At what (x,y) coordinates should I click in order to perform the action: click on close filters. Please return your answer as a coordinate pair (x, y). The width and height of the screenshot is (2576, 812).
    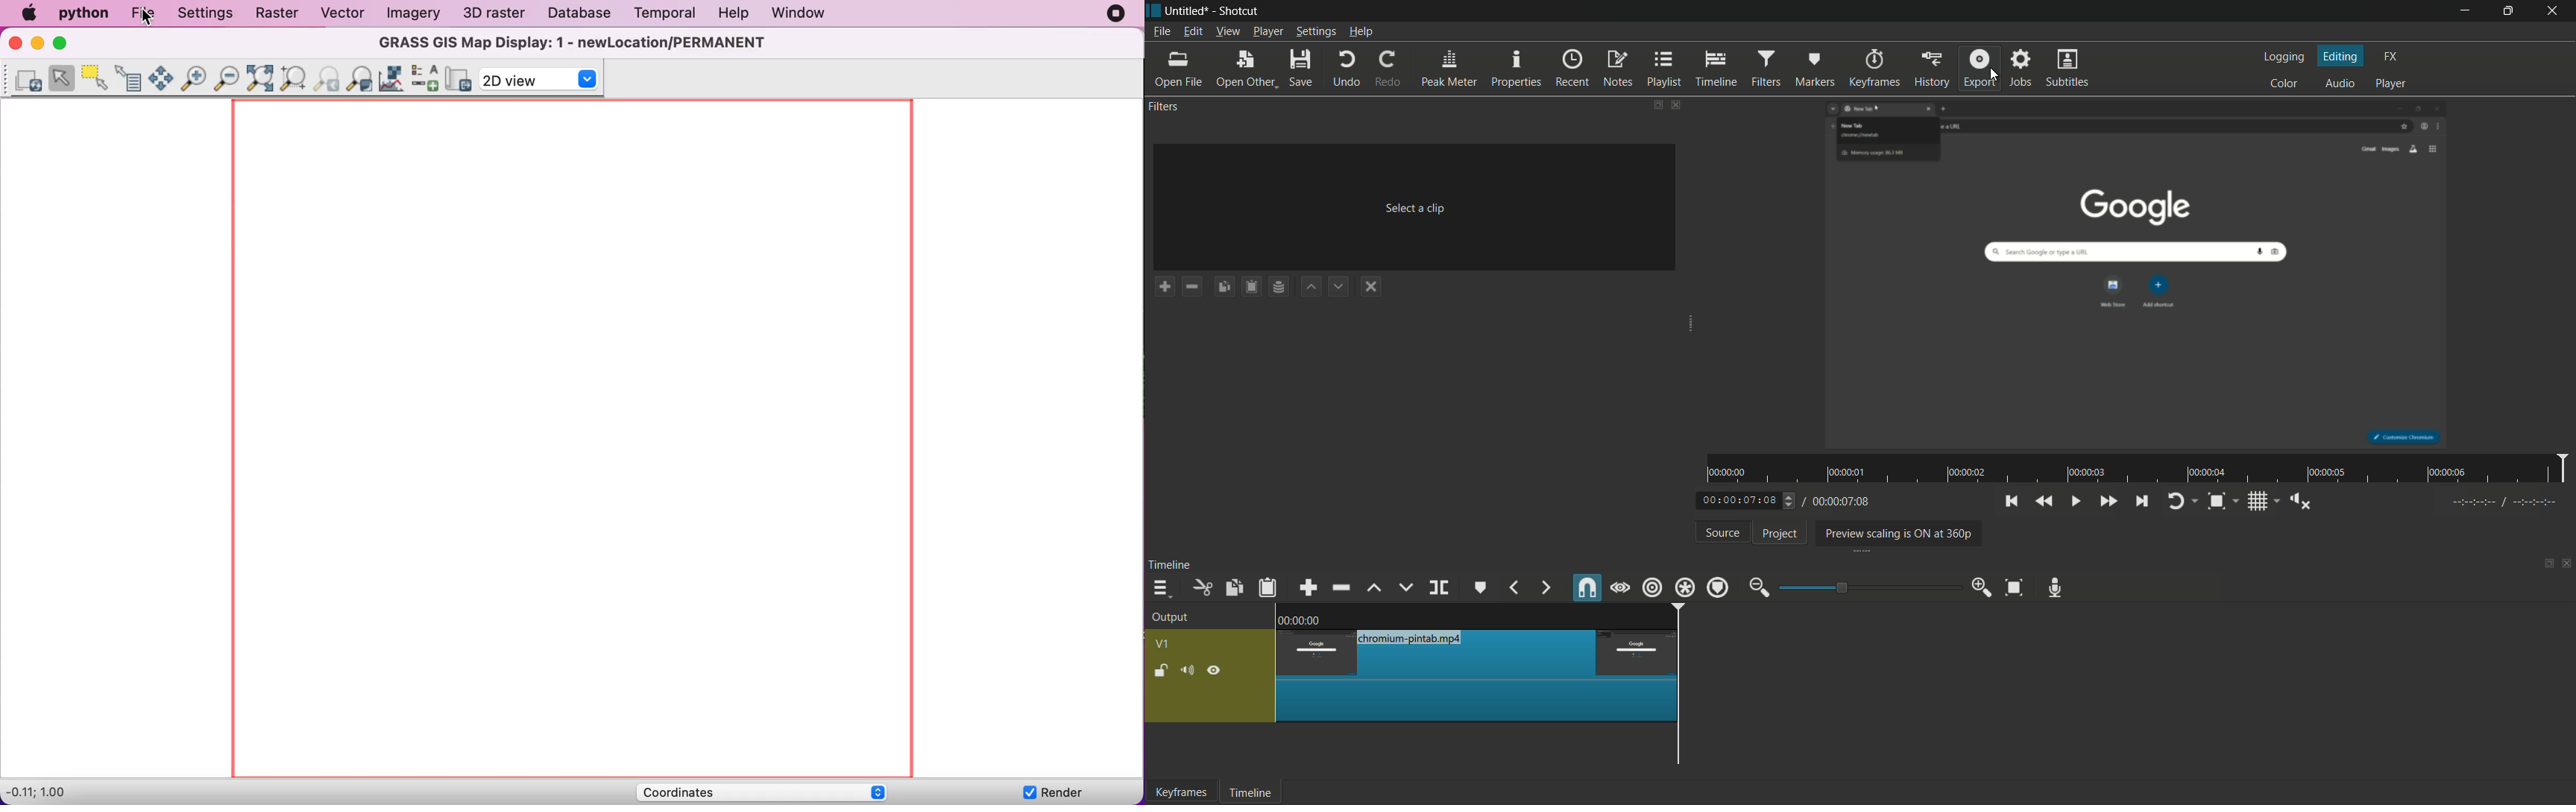
    Looking at the image, I should click on (1676, 104).